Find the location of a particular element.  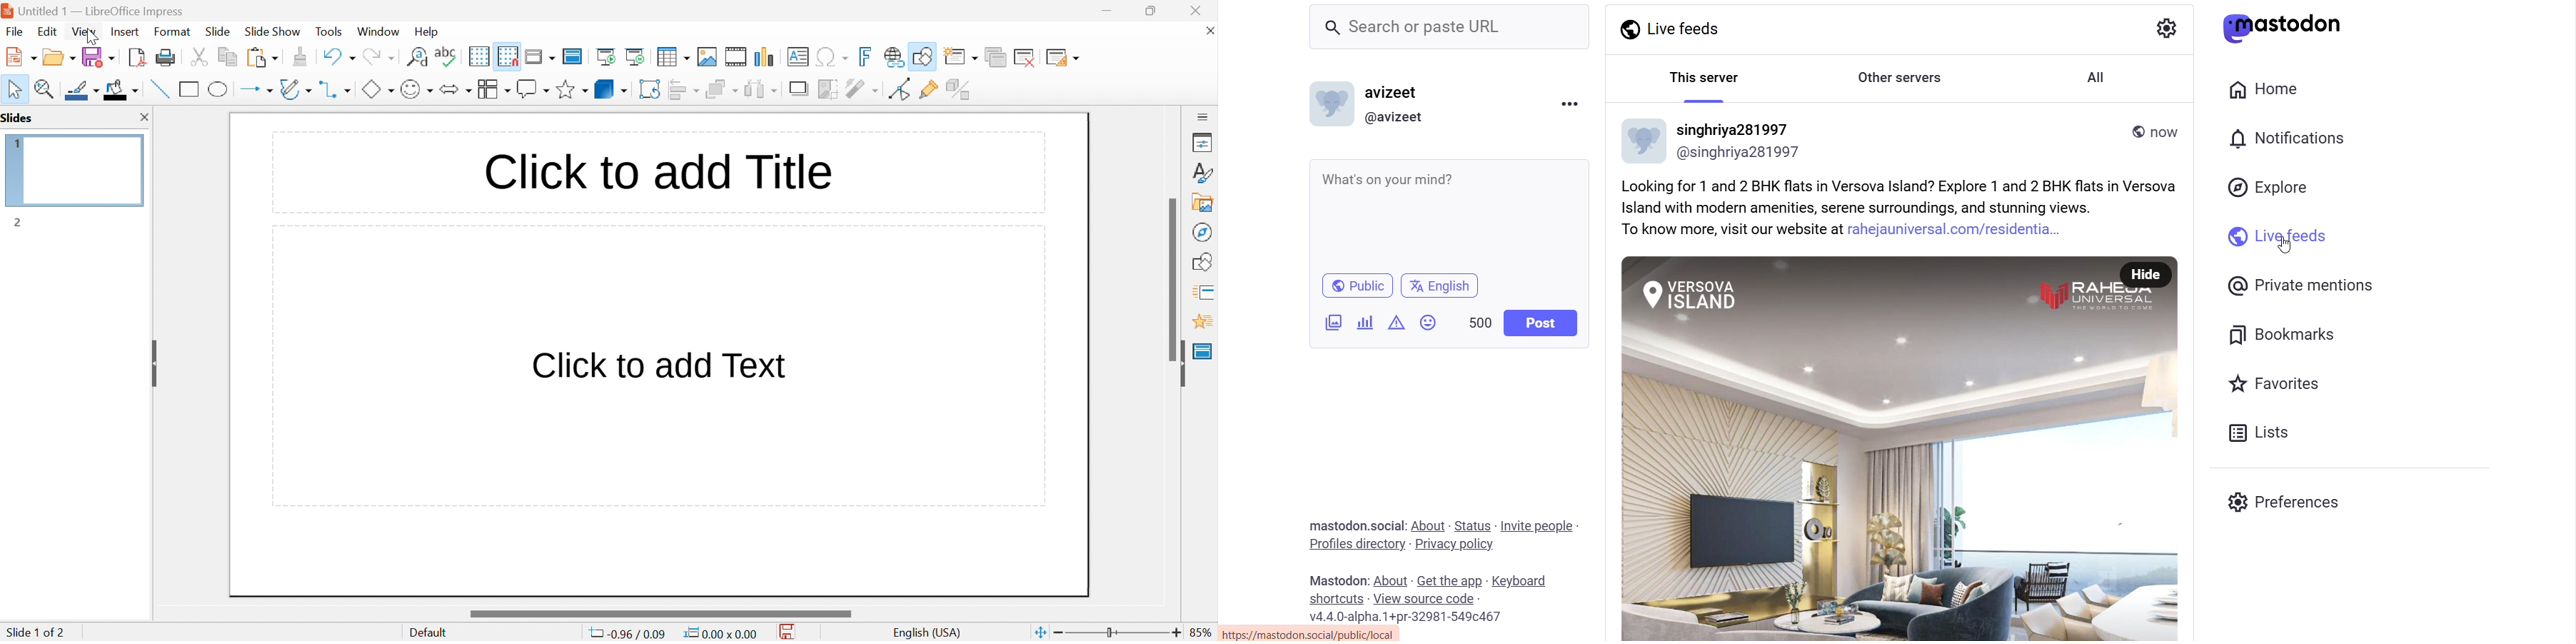

Public Post is located at coordinates (2135, 131).